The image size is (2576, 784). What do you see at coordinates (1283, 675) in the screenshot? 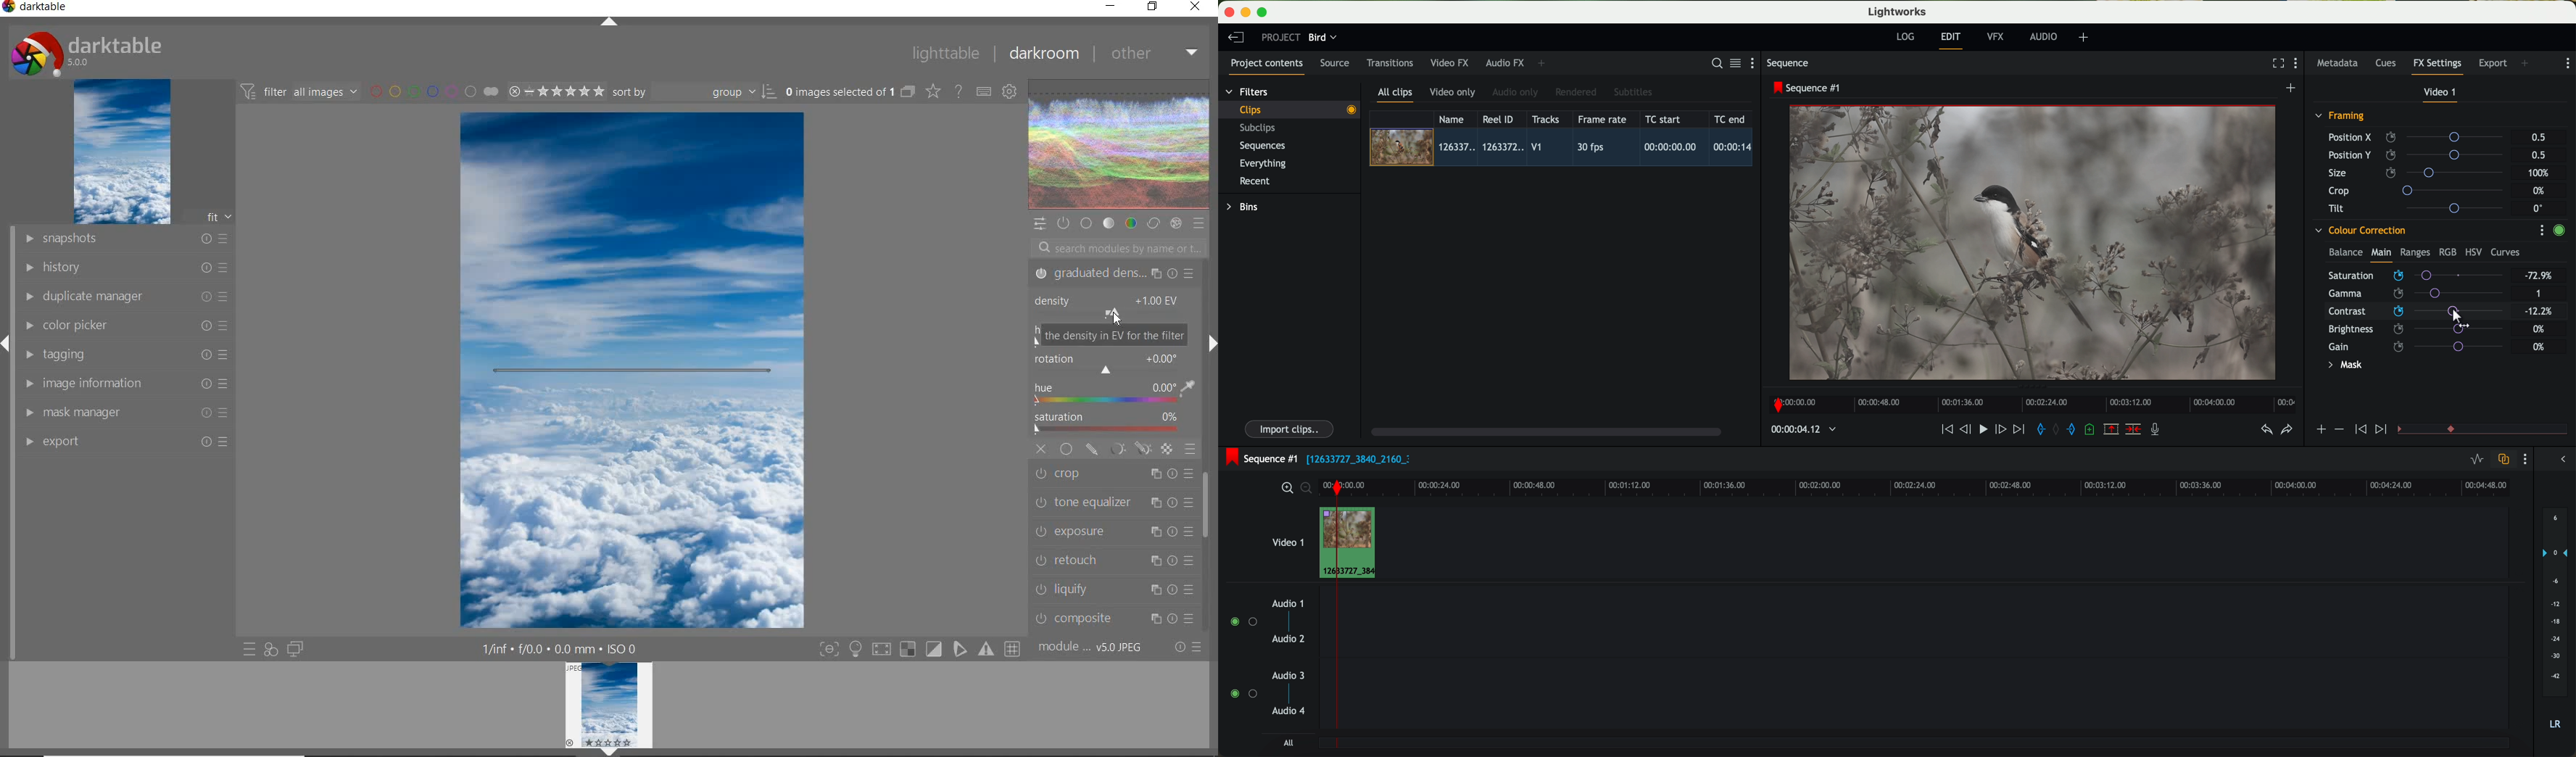
I see `audio 3` at bounding box center [1283, 675].